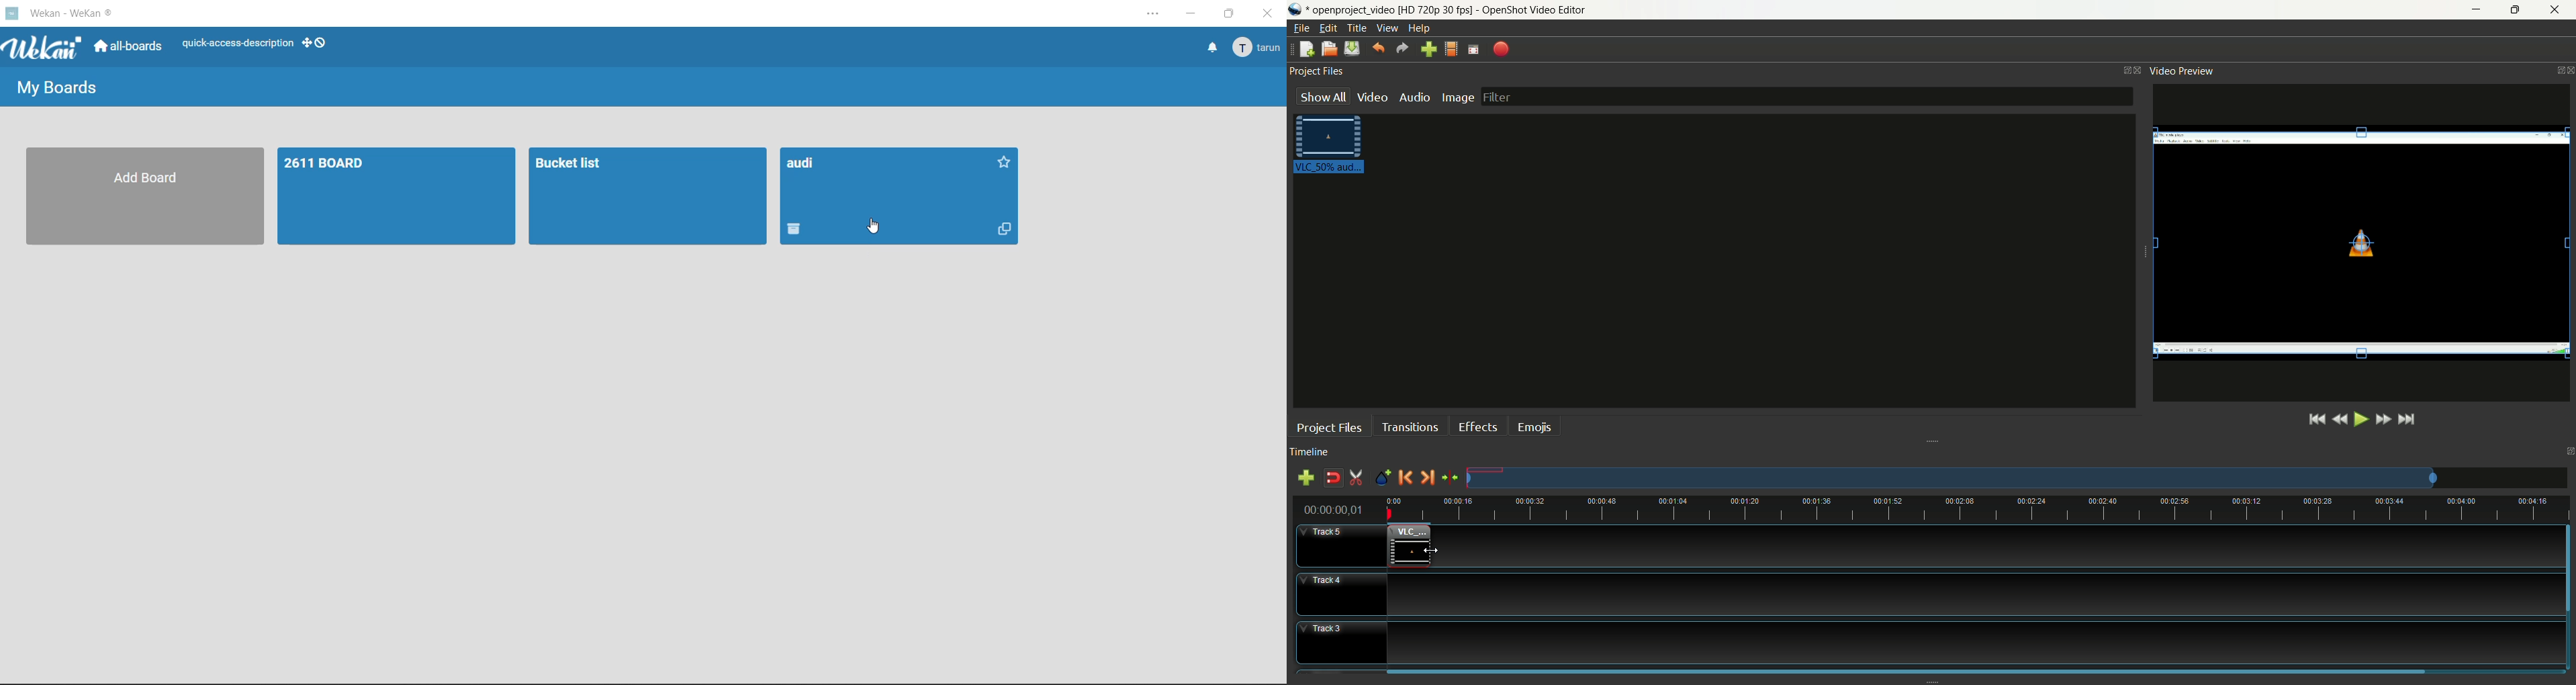  What do you see at coordinates (1502, 48) in the screenshot?
I see `export video` at bounding box center [1502, 48].